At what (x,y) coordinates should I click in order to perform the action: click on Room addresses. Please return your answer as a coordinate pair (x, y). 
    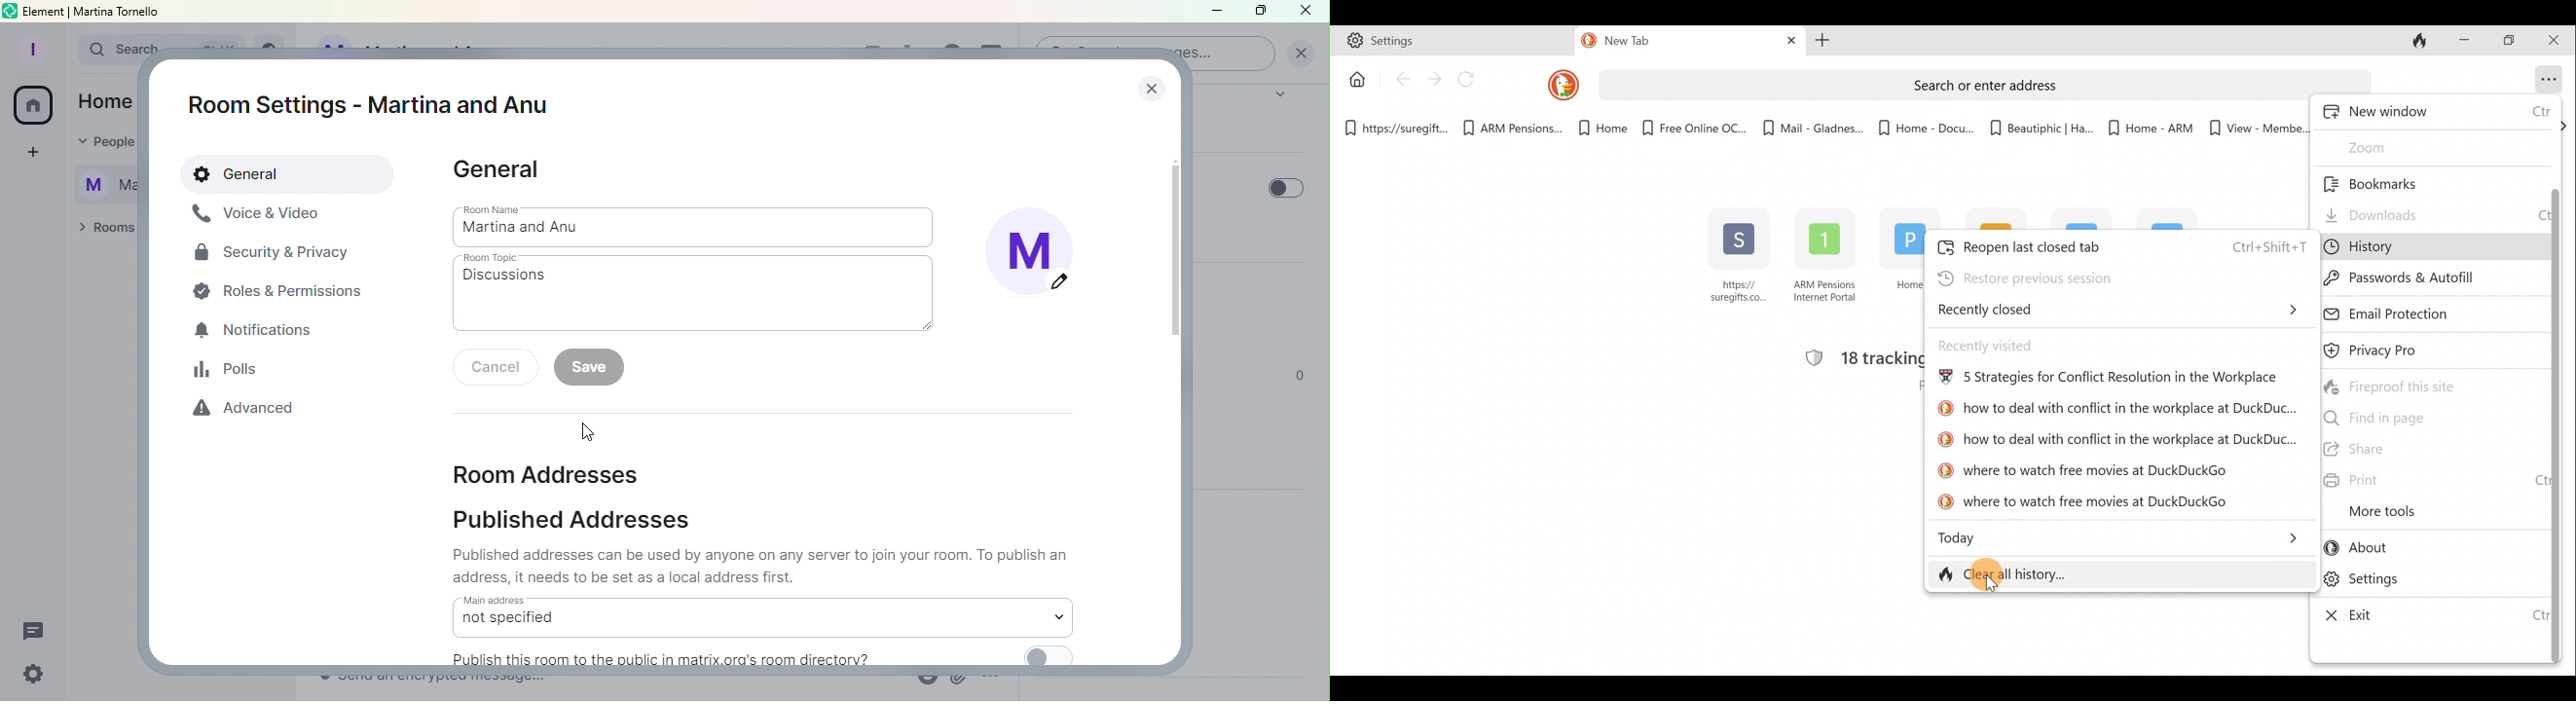
    Looking at the image, I should click on (545, 472).